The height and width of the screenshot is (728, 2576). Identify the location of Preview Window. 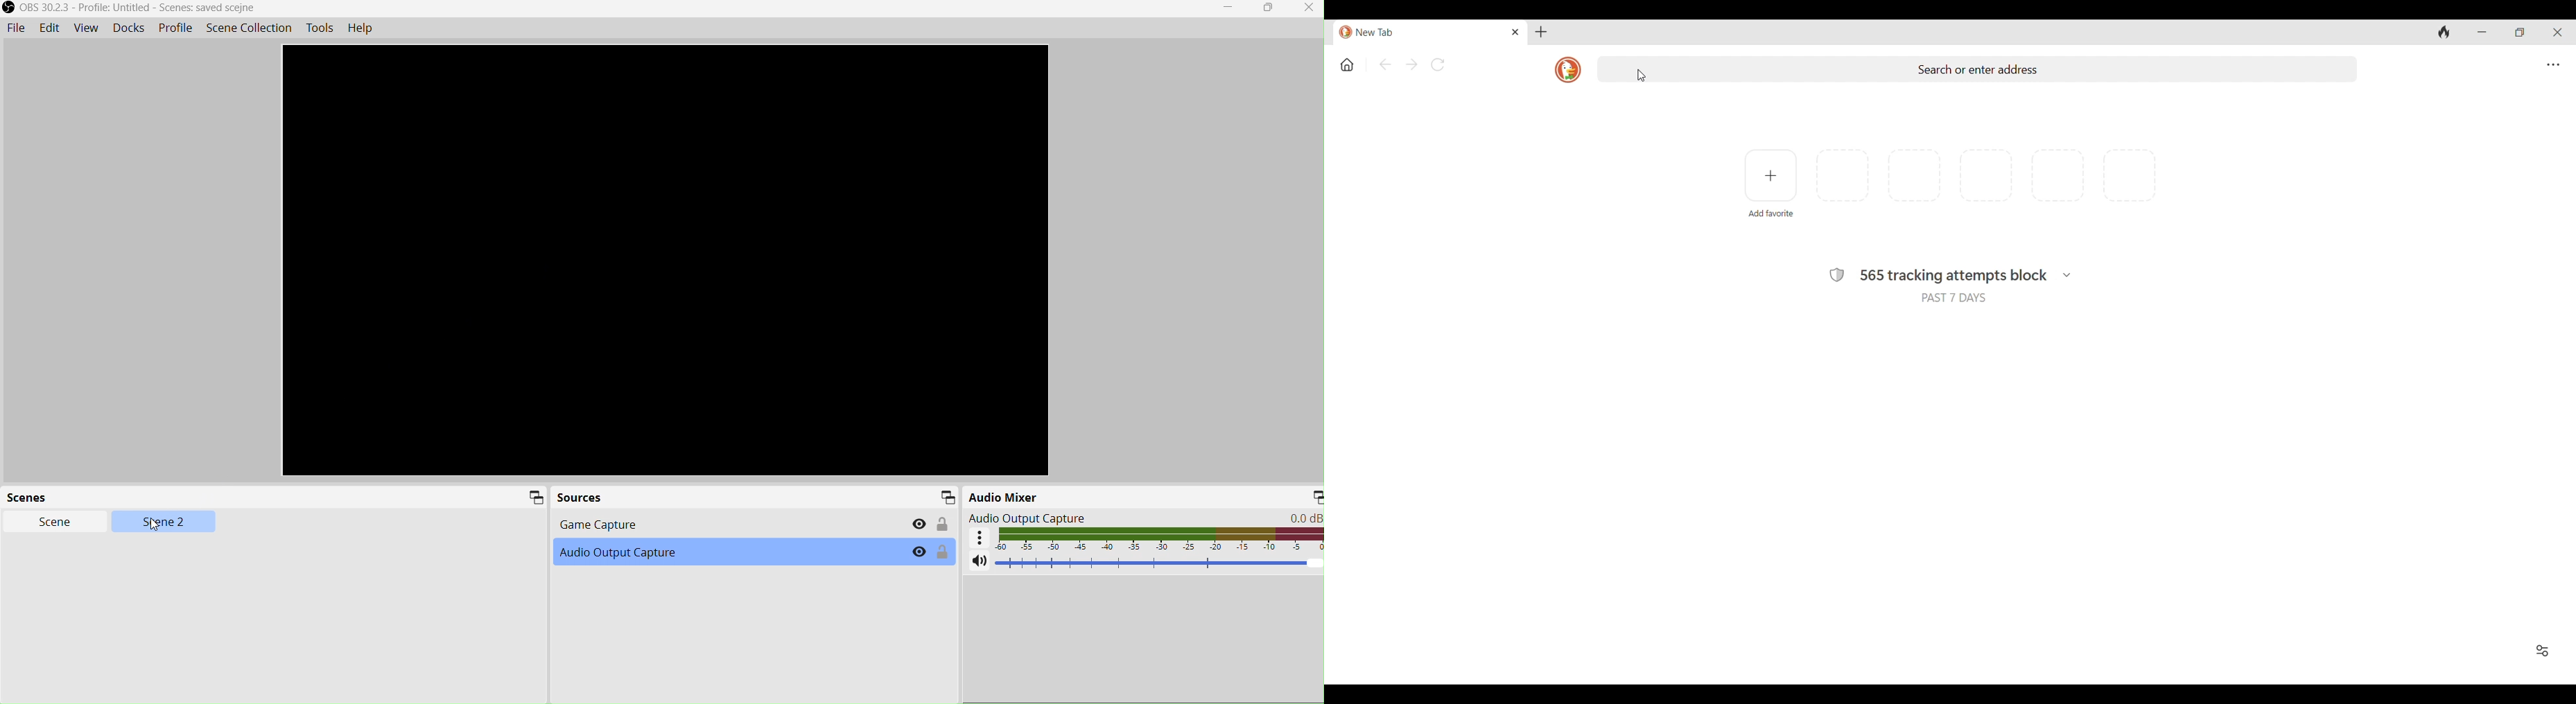
(667, 261).